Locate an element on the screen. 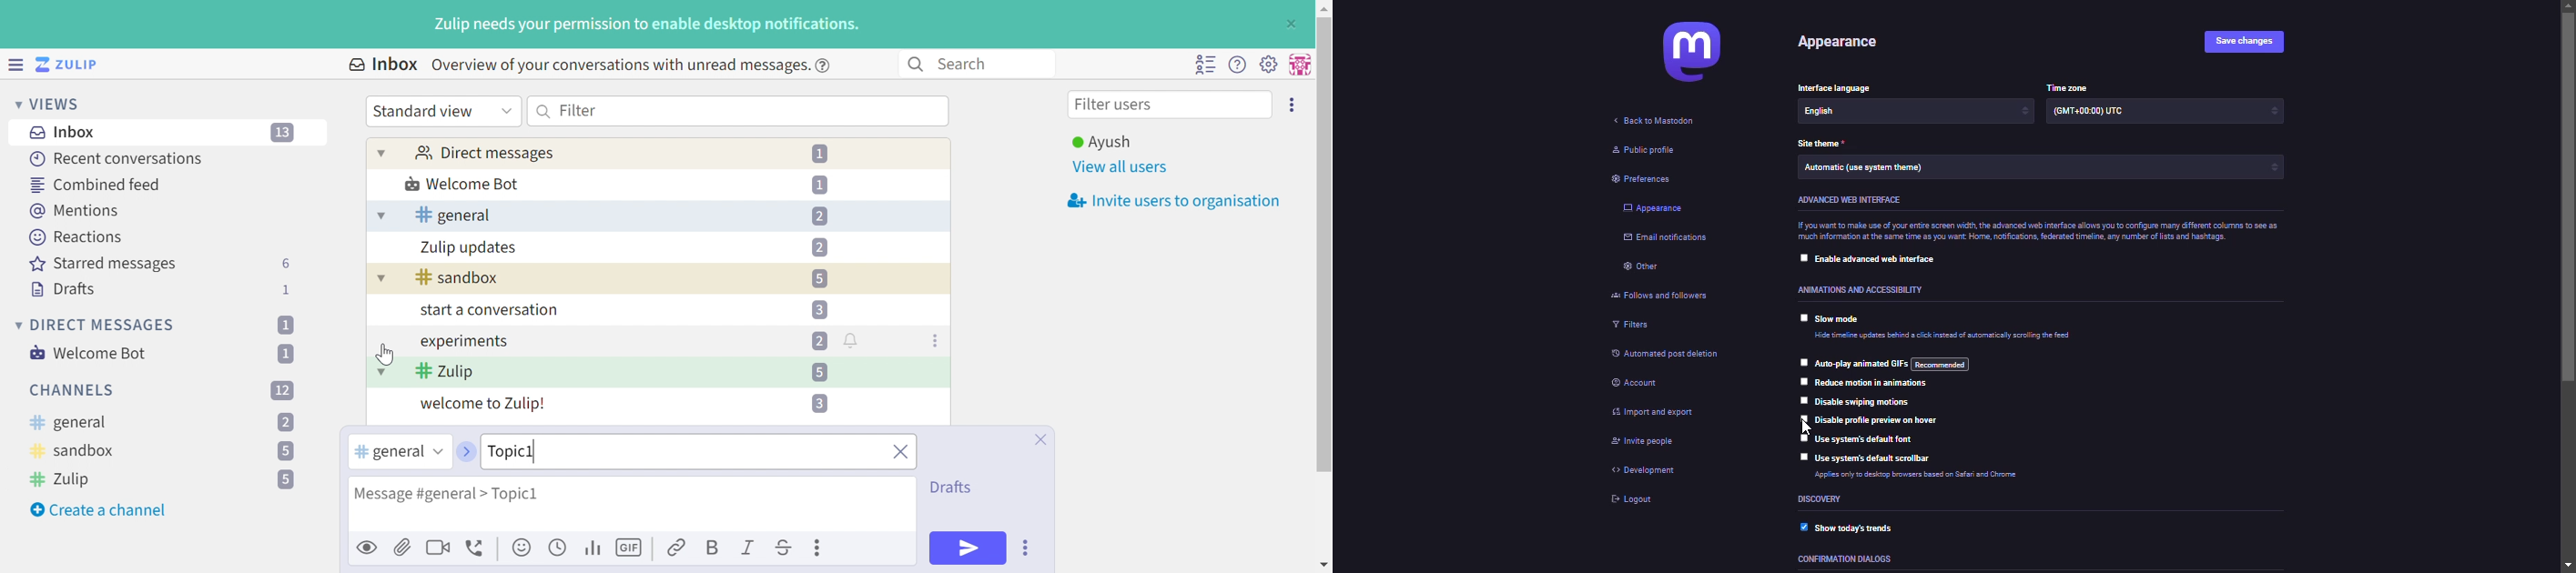  1 is located at coordinates (823, 154).